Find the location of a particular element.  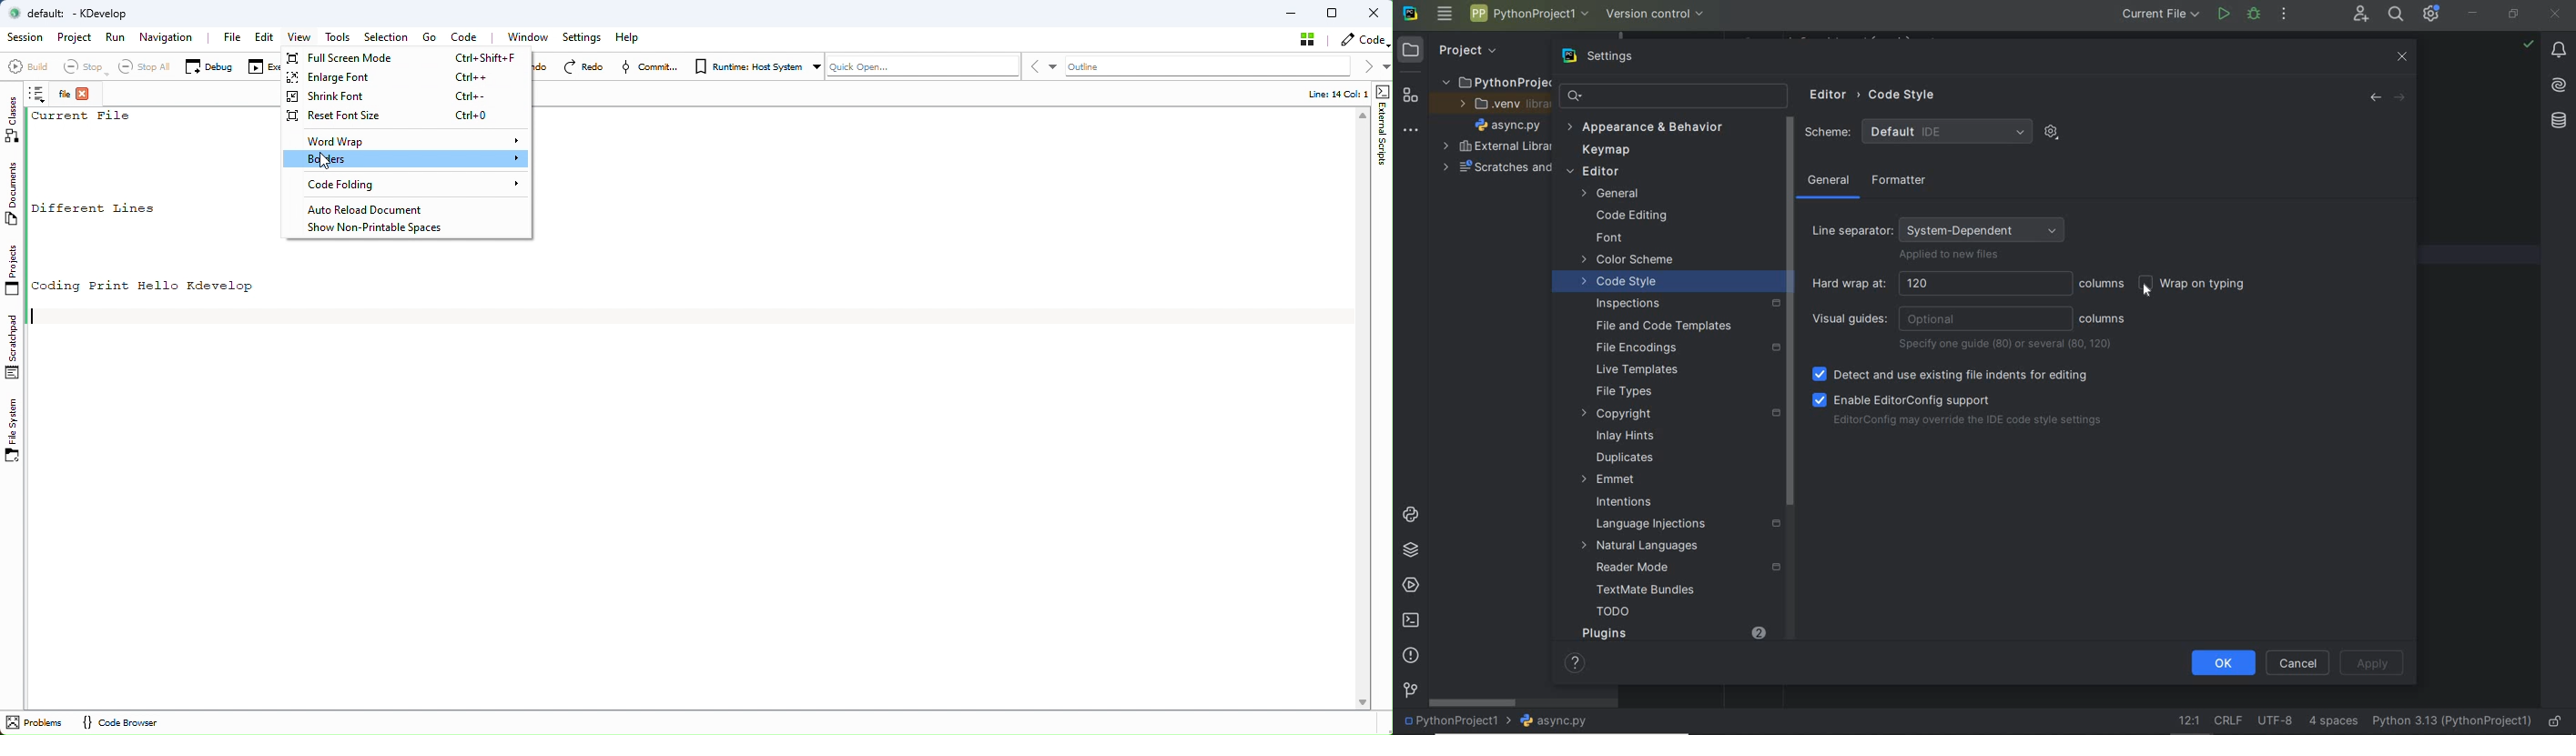

close is located at coordinates (2403, 56).